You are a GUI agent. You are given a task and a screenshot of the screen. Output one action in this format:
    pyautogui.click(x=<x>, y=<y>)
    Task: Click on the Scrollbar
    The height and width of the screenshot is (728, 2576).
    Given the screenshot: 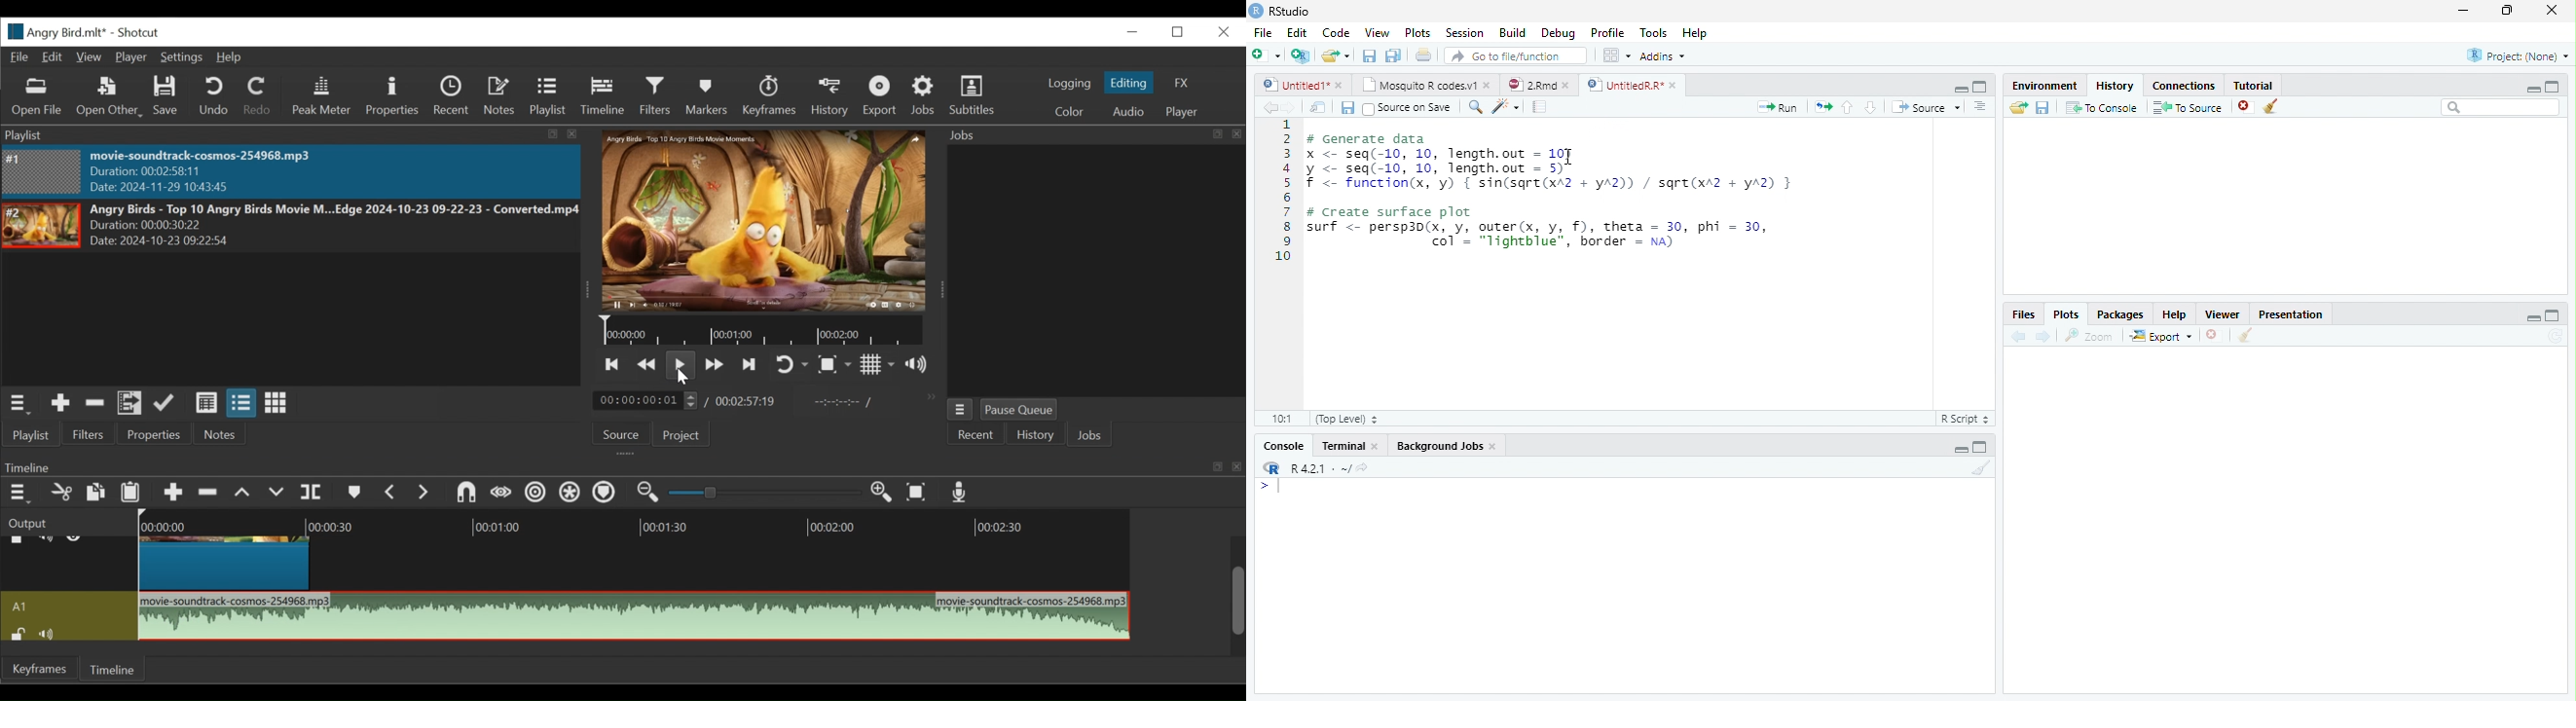 What is the action you would take?
    pyautogui.click(x=1238, y=587)
    